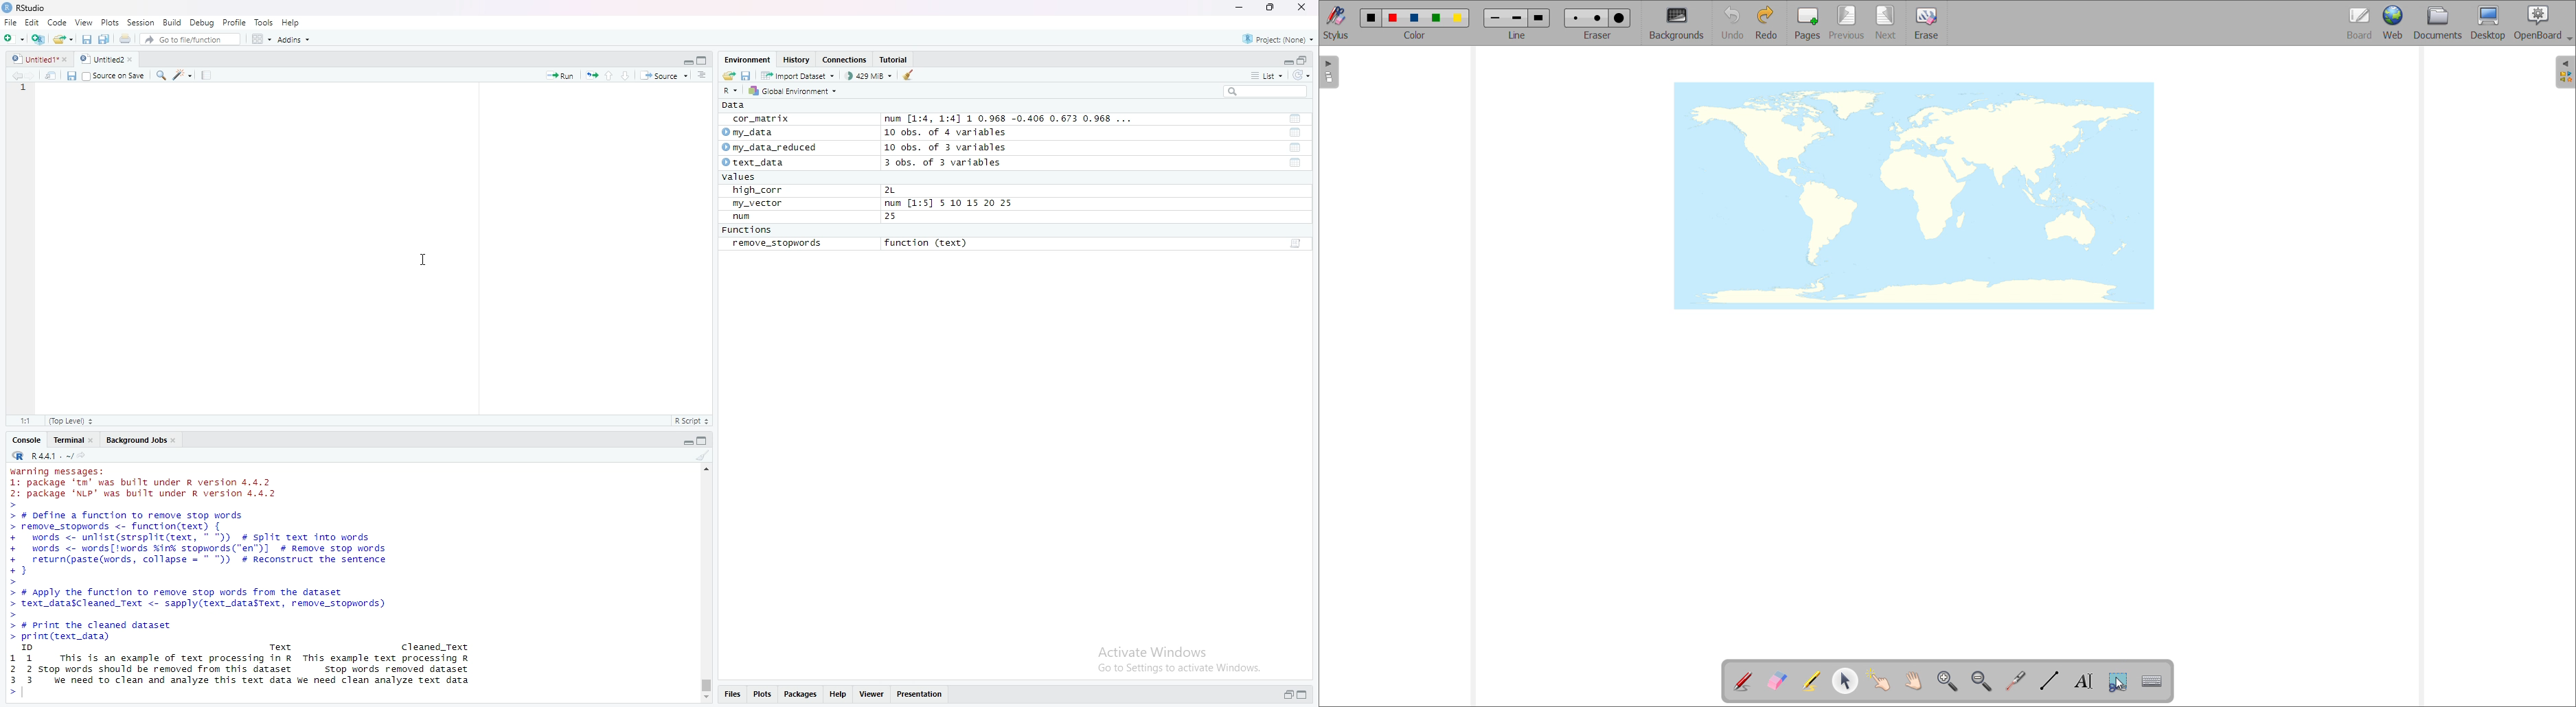  I want to click on Tutorial, so click(893, 60).